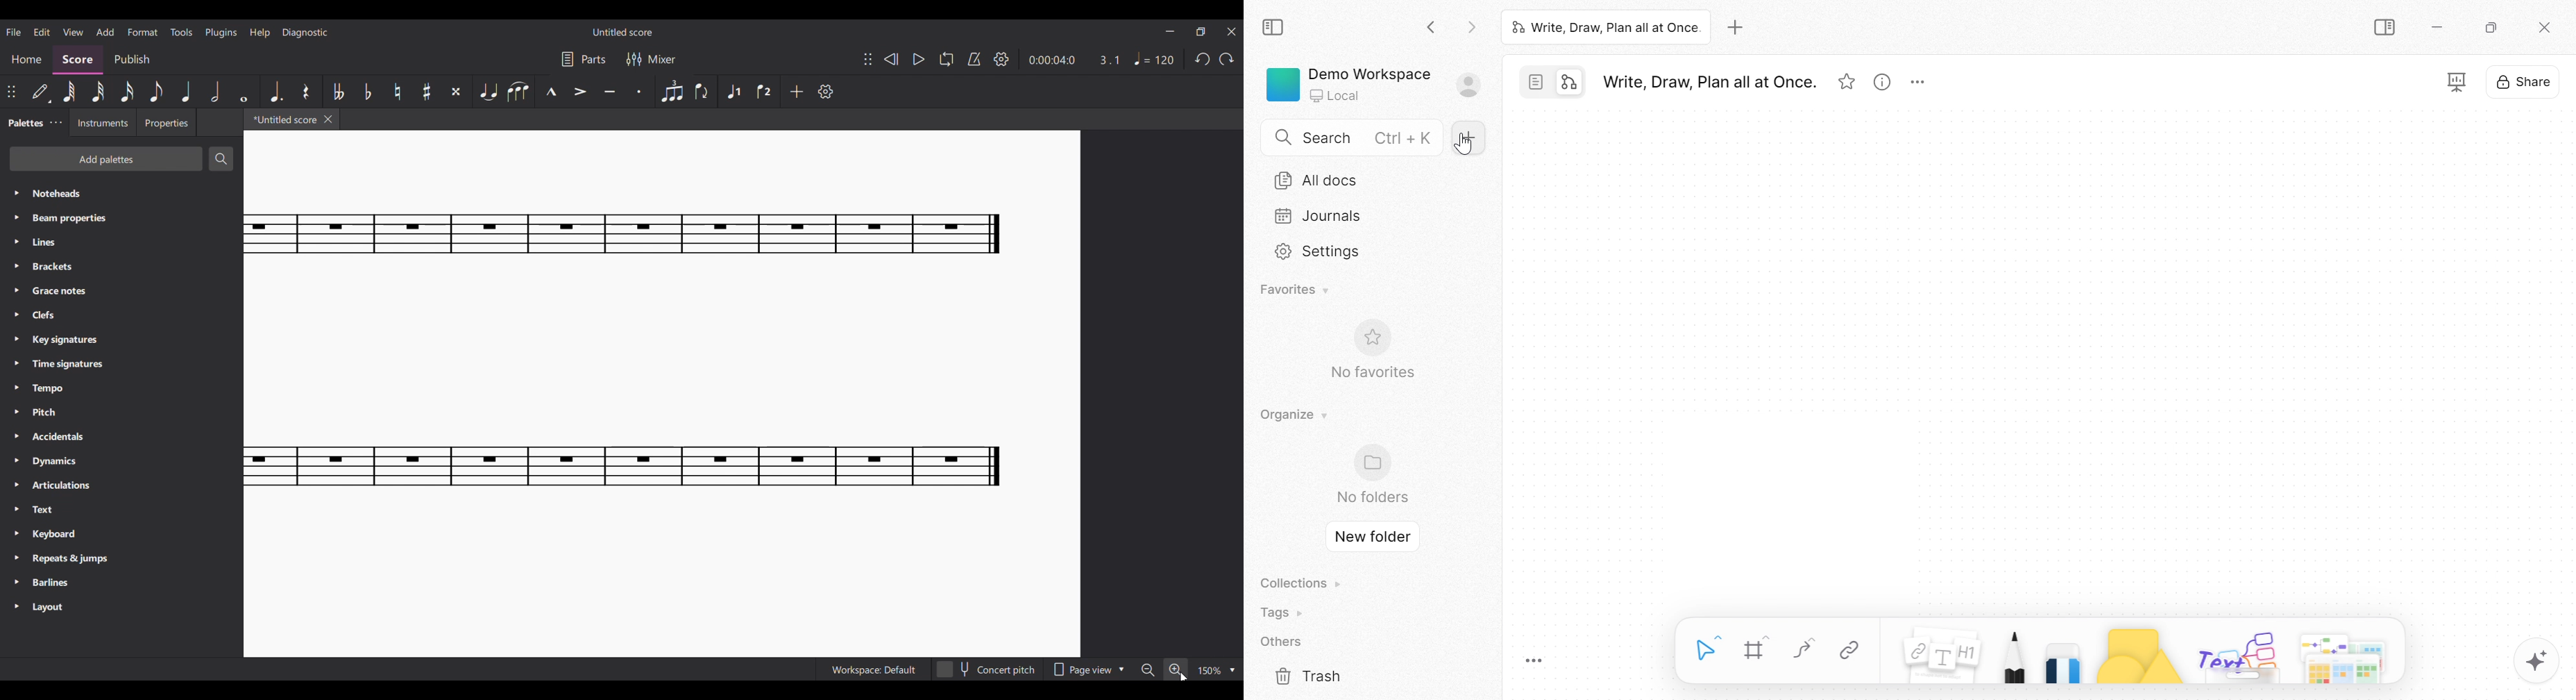 Image resolution: width=2576 pixels, height=700 pixels. Describe the element at coordinates (2385, 28) in the screenshot. I see `Collapse sidebar` at that location.